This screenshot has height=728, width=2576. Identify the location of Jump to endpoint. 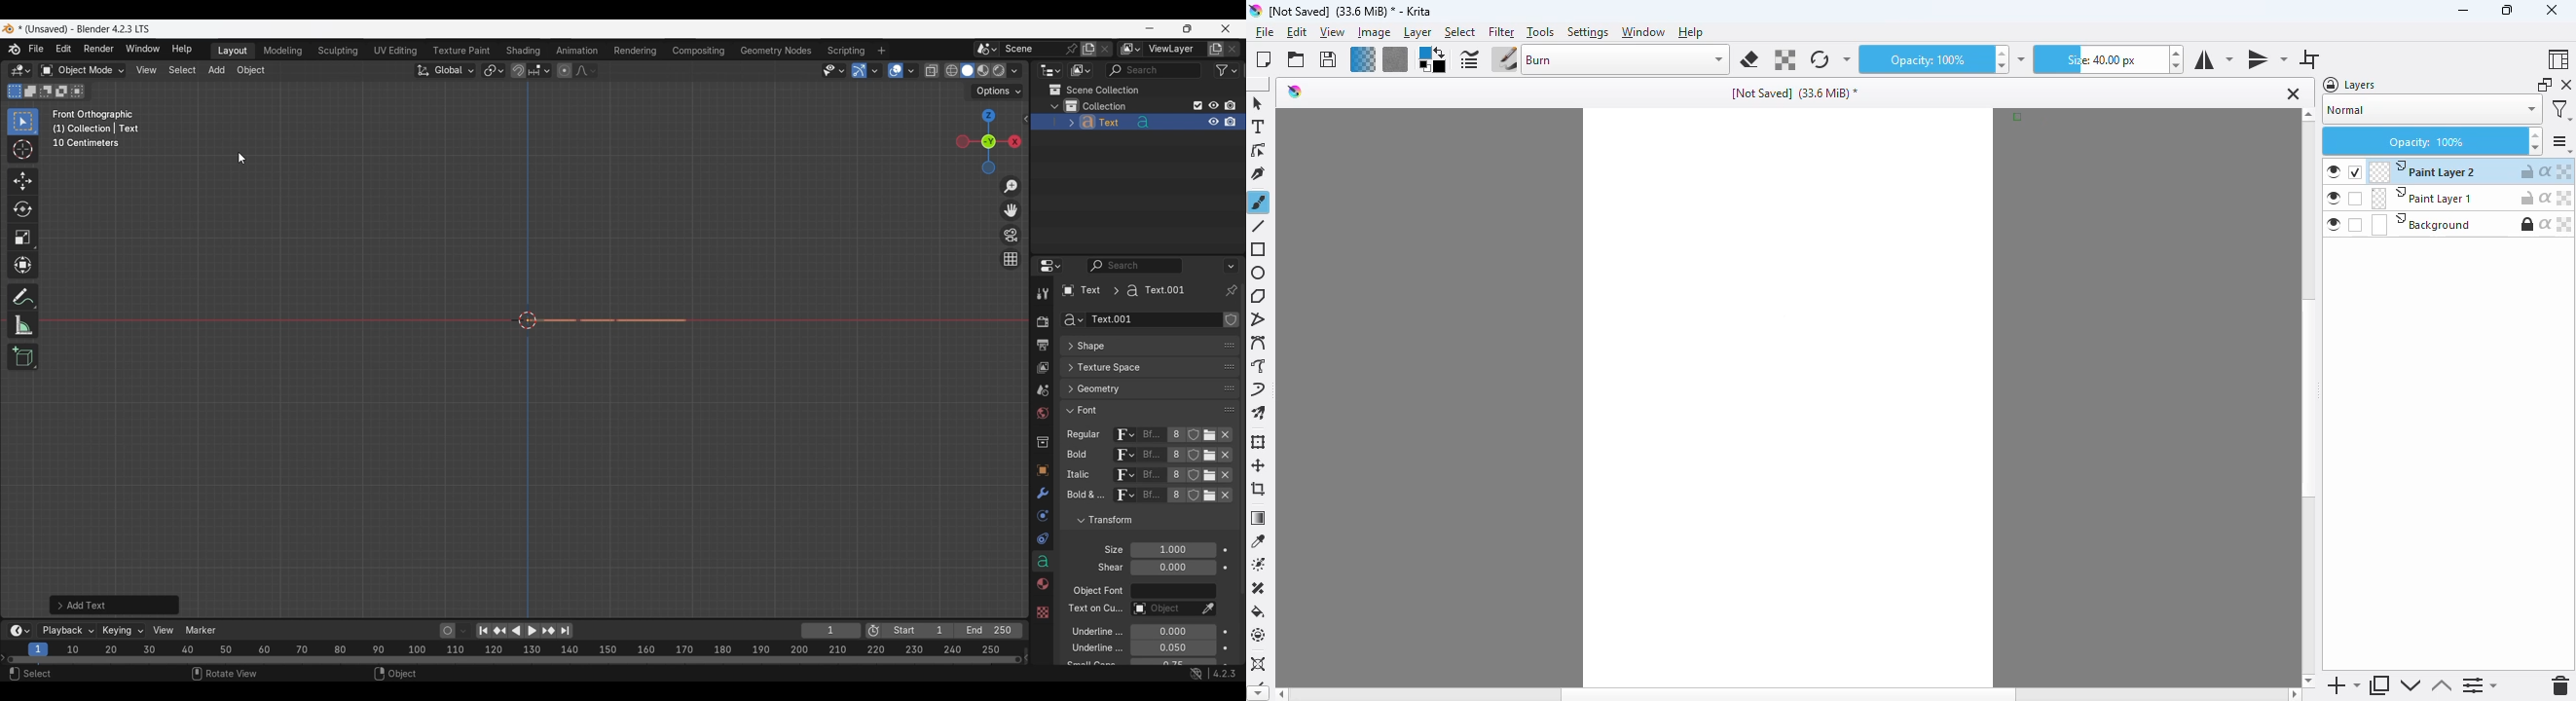
(484, 631).